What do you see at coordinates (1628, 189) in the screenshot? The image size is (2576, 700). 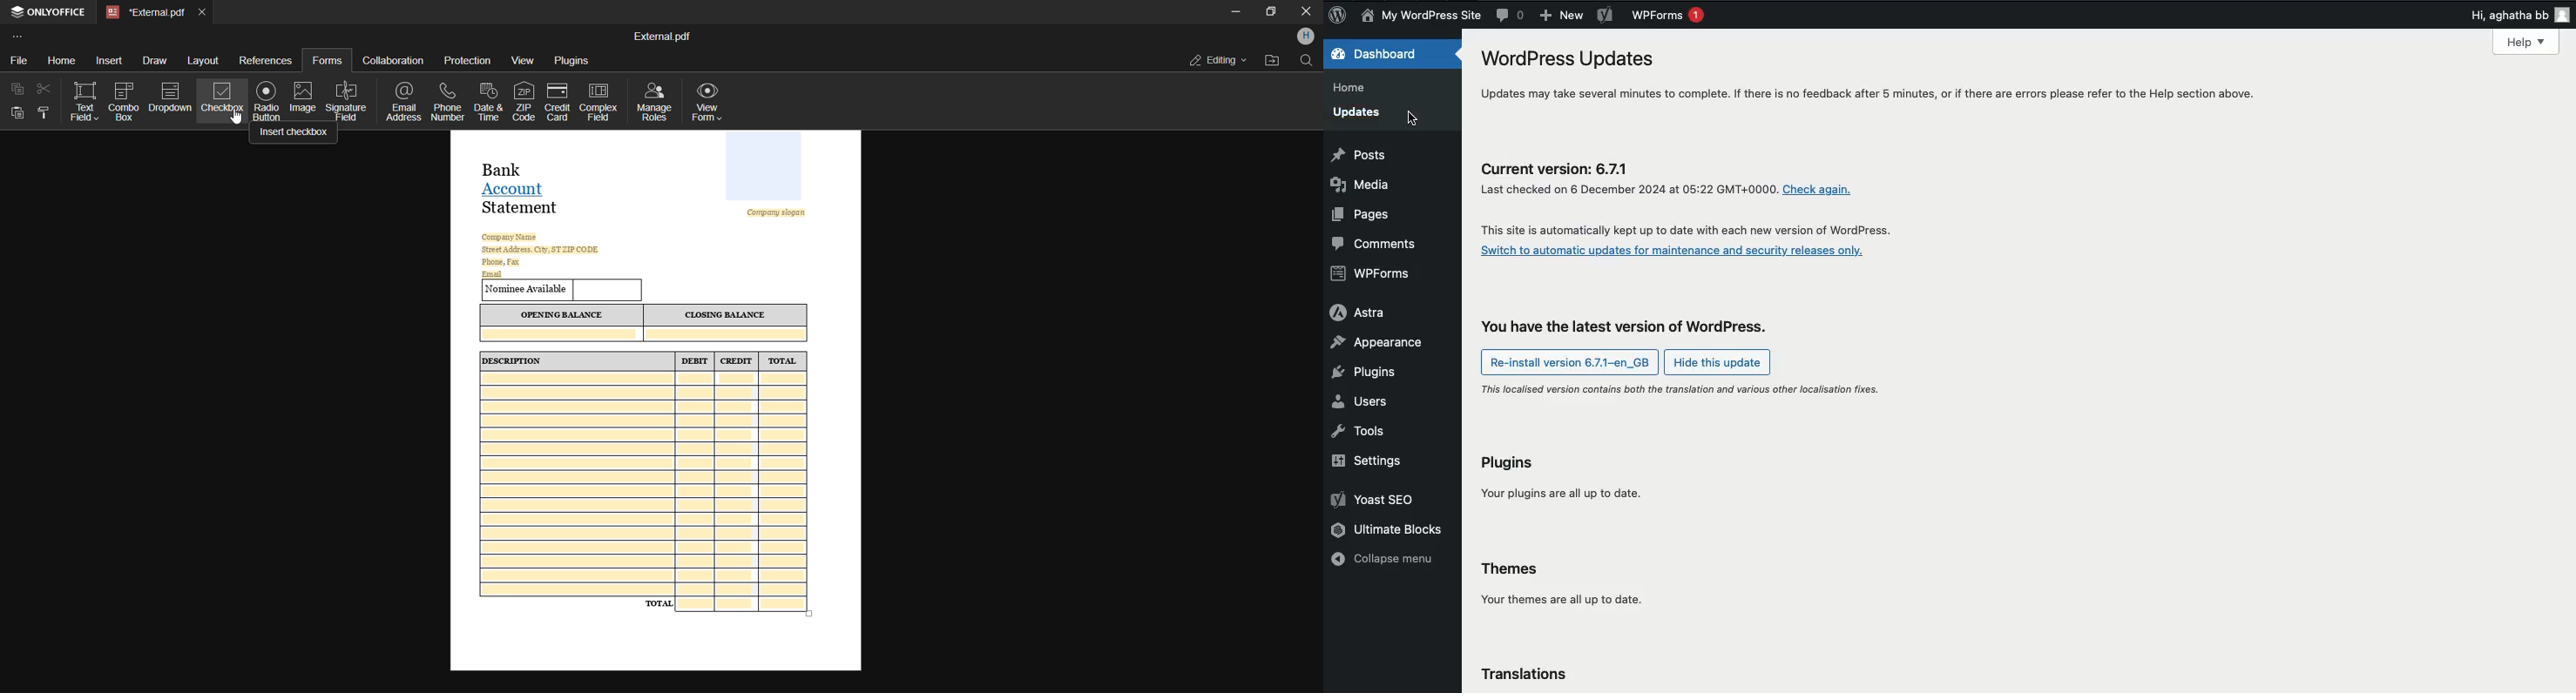 I see `` at bounding box center [1628, 189].